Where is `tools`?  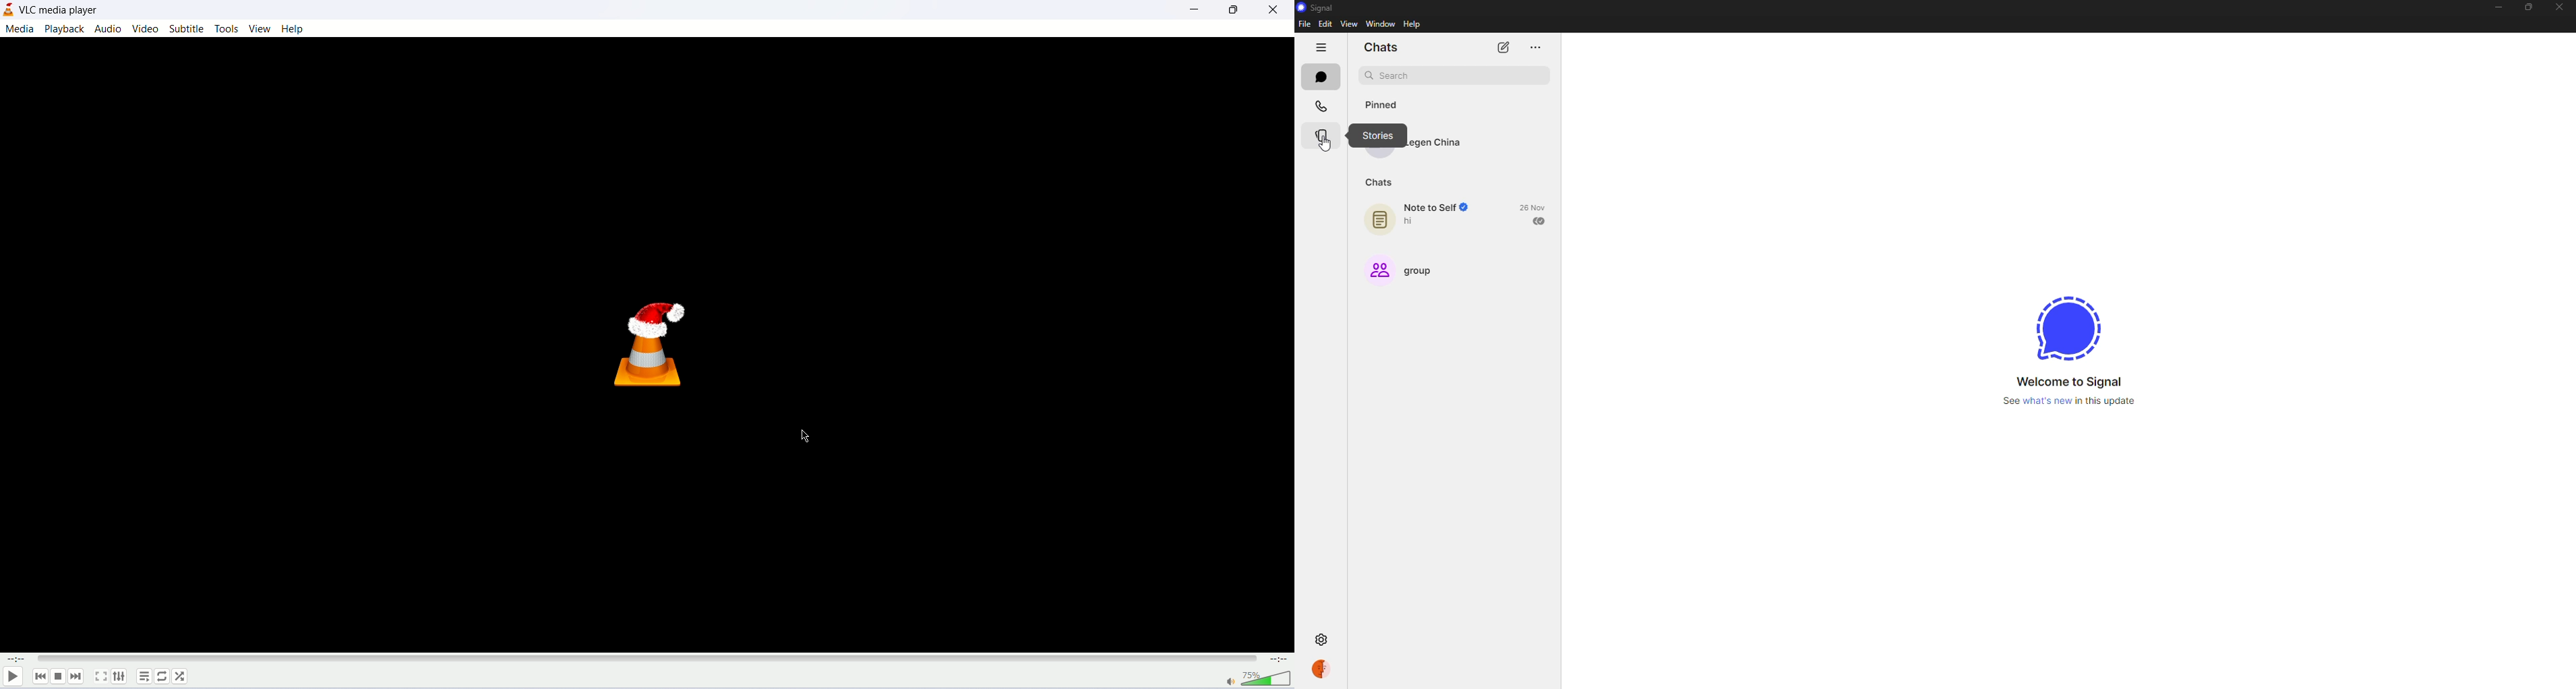 tools is located at coordinates (229, 29).